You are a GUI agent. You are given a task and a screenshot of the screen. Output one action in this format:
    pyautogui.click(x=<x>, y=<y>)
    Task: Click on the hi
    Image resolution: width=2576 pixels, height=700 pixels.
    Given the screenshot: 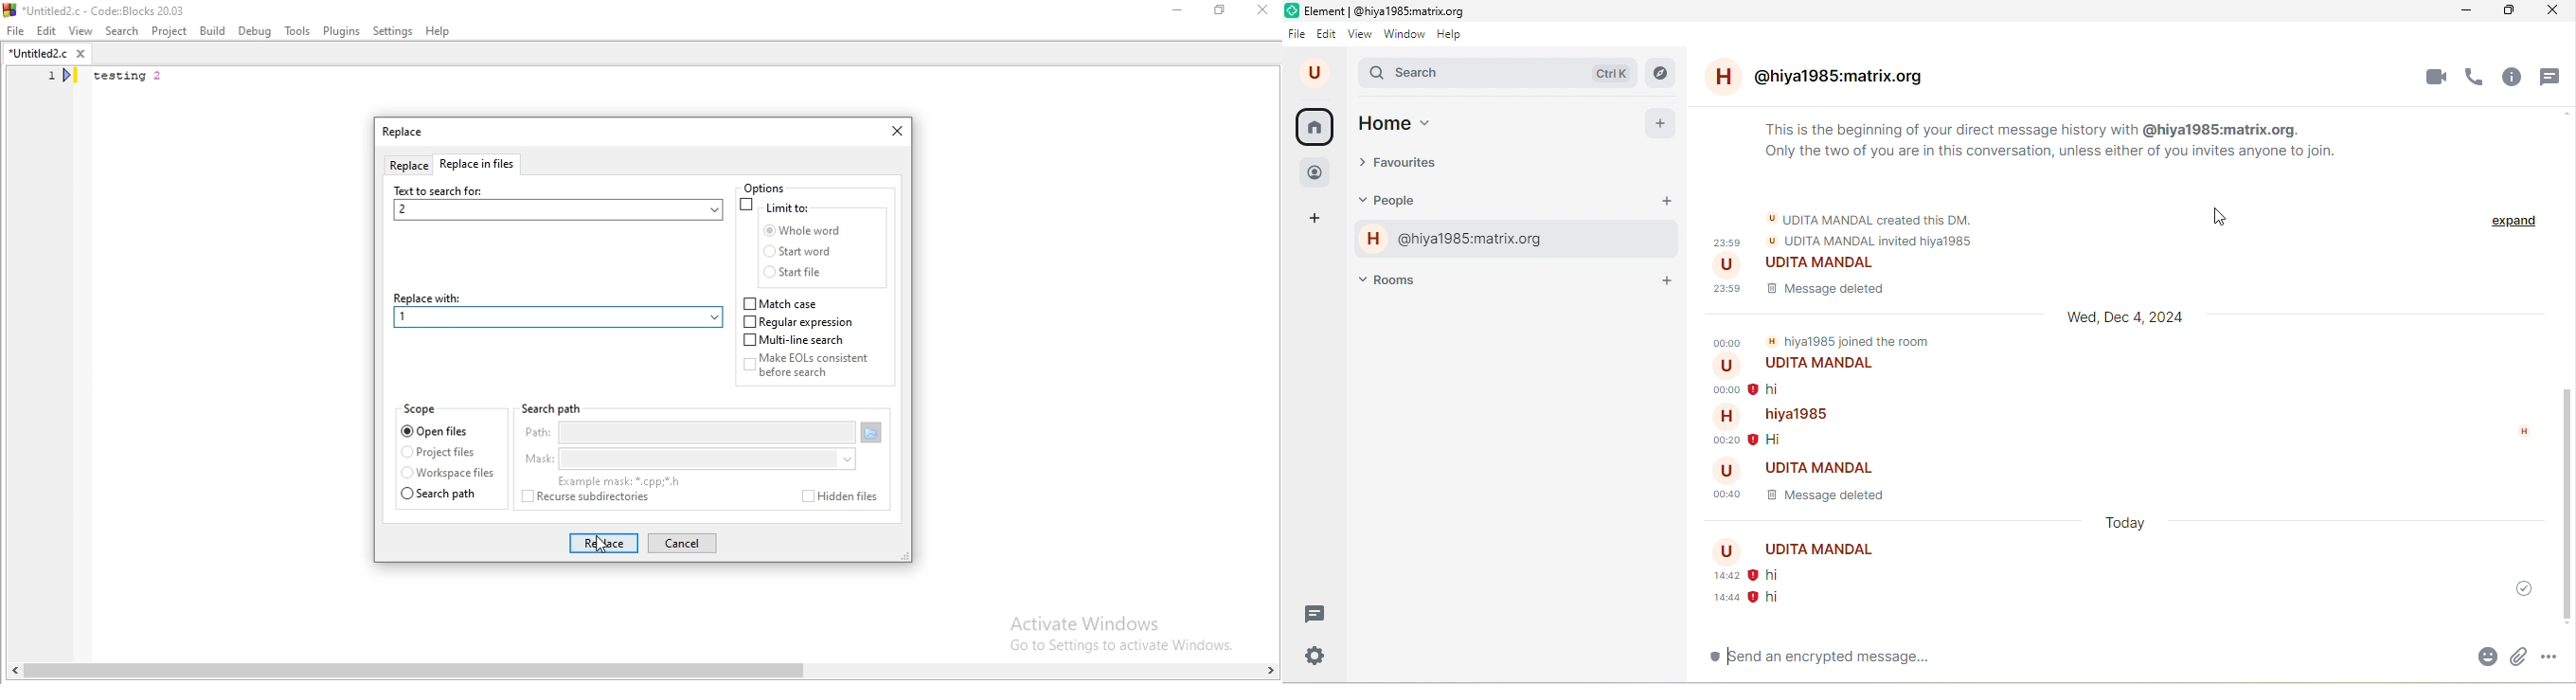 What is the action you would take?
    pyautogui.click(x=1785, y=440)
    